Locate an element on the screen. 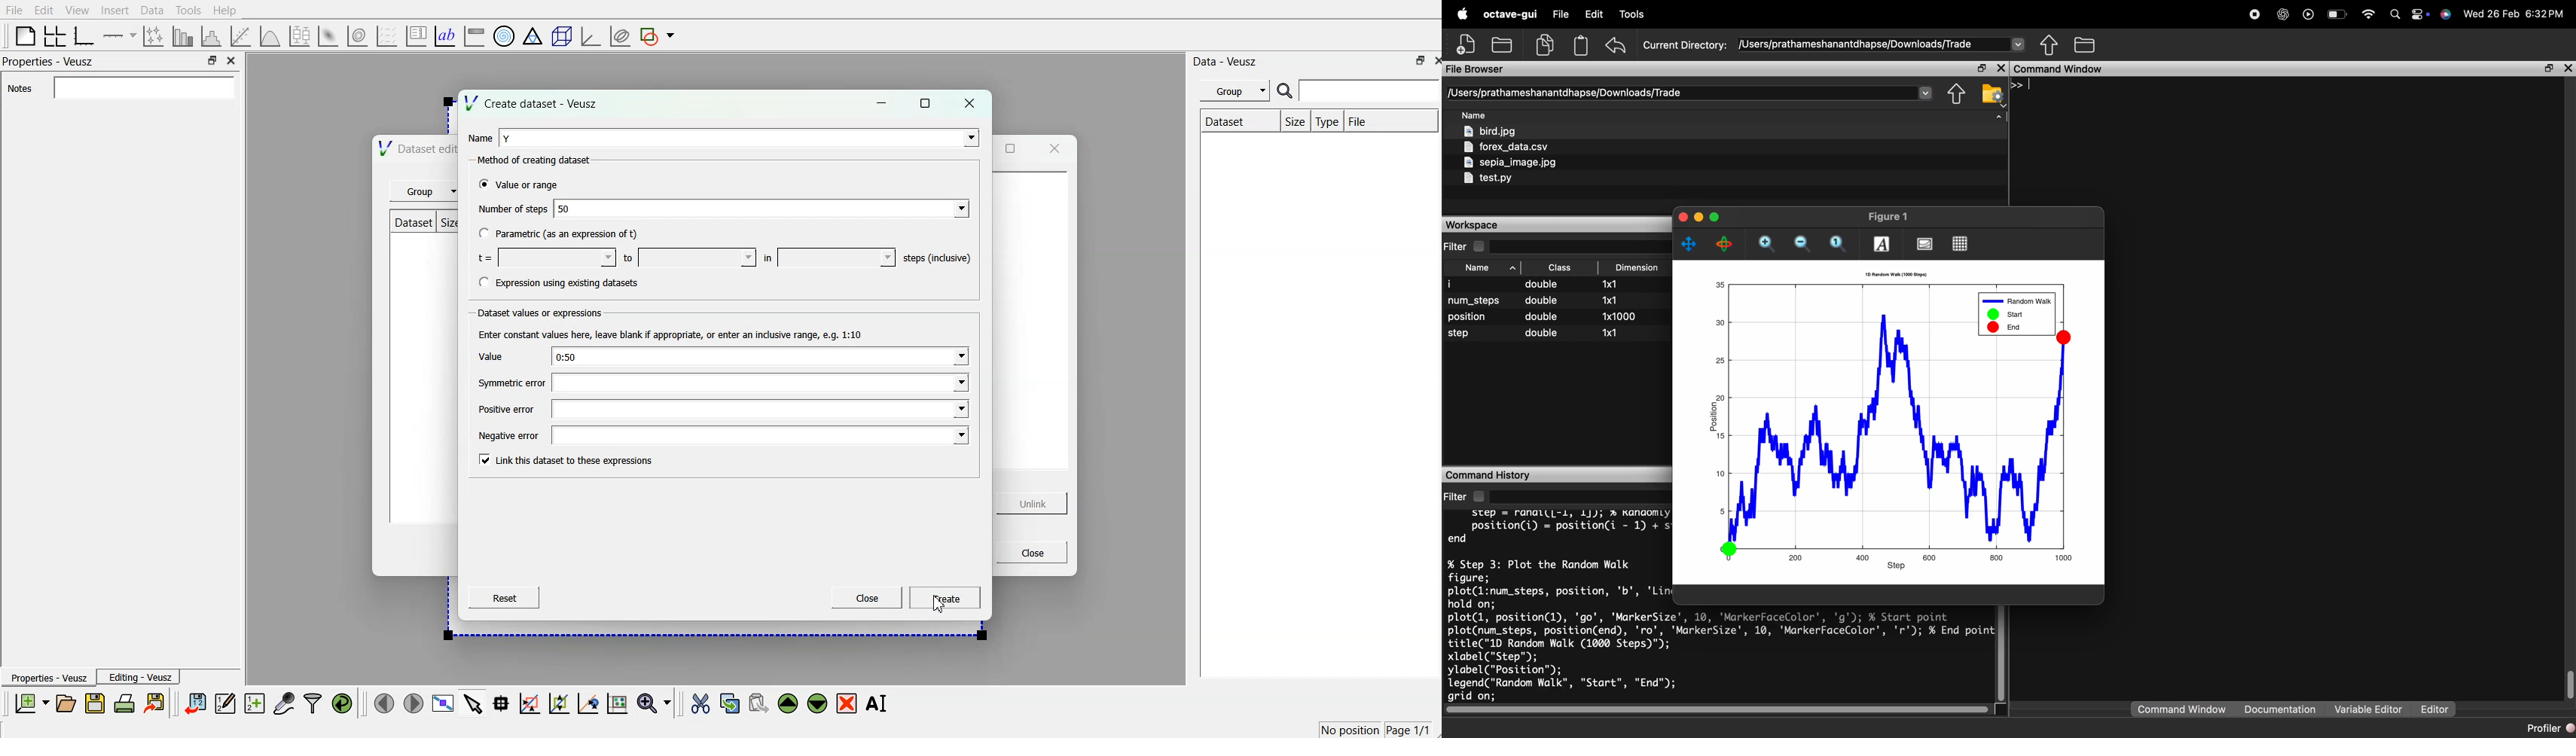 The height and width of the screenshot is (756, 2576). Dataset is located at coordinates (1224, 120).